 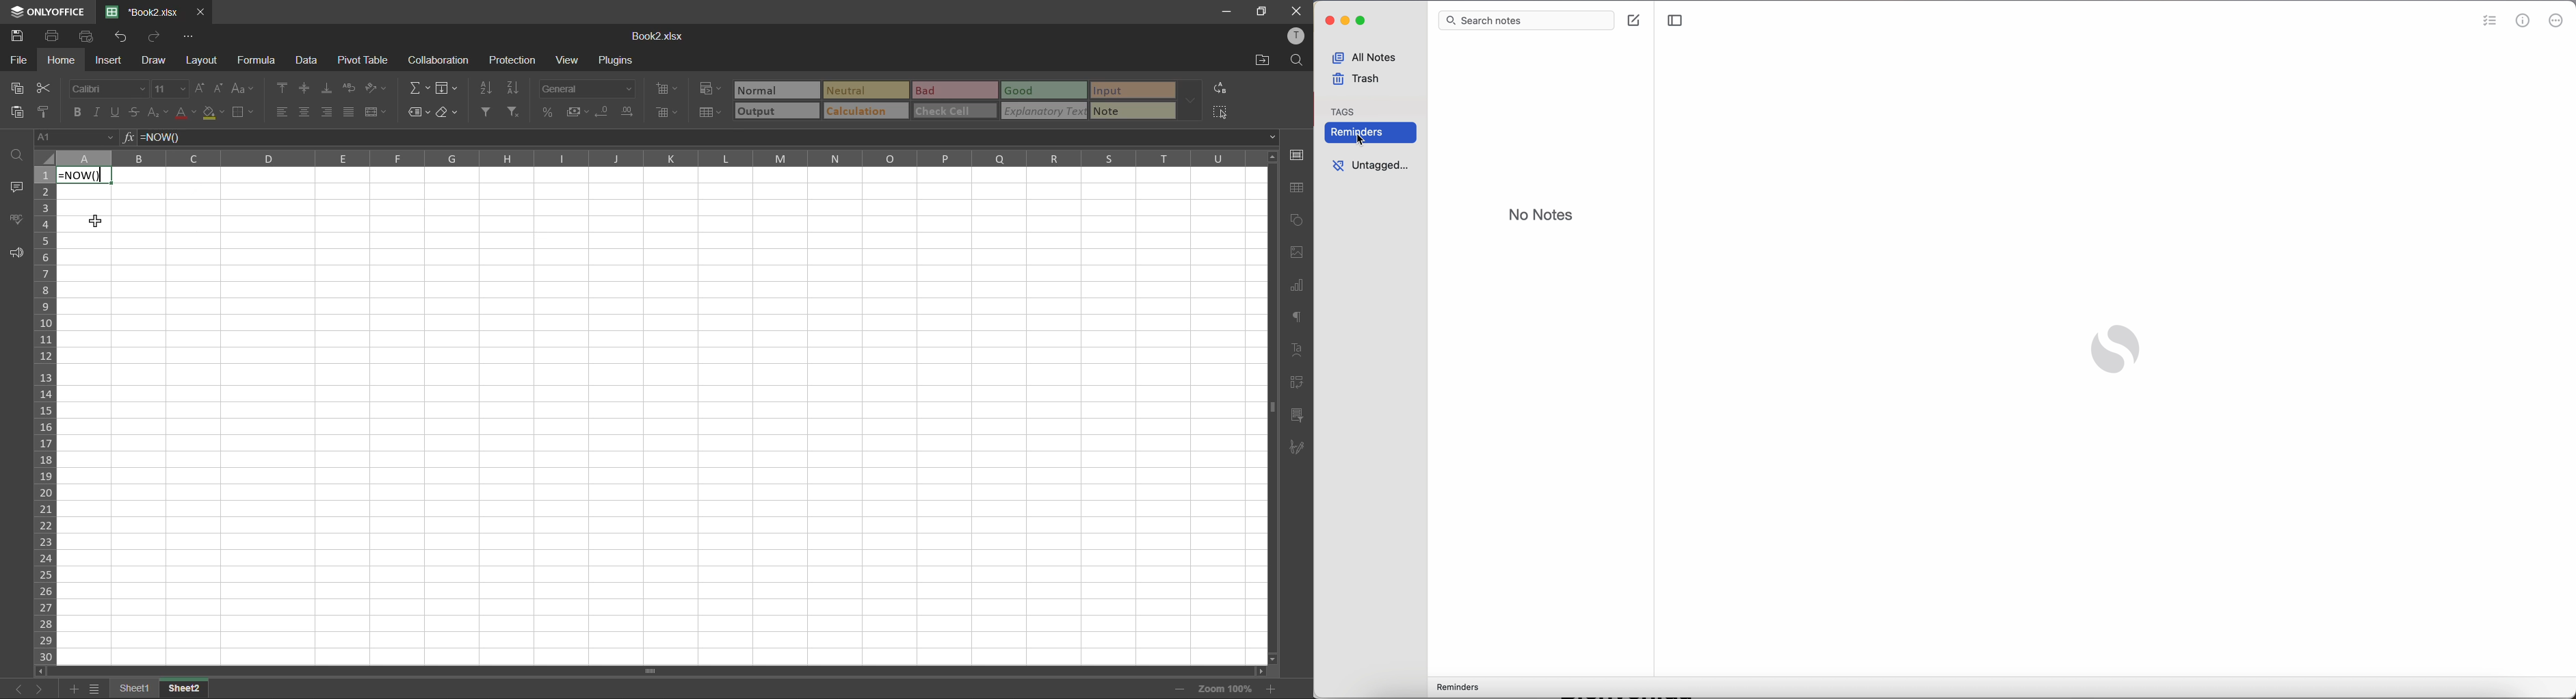 I want to click on cursor, so click(x=1356, y=139).